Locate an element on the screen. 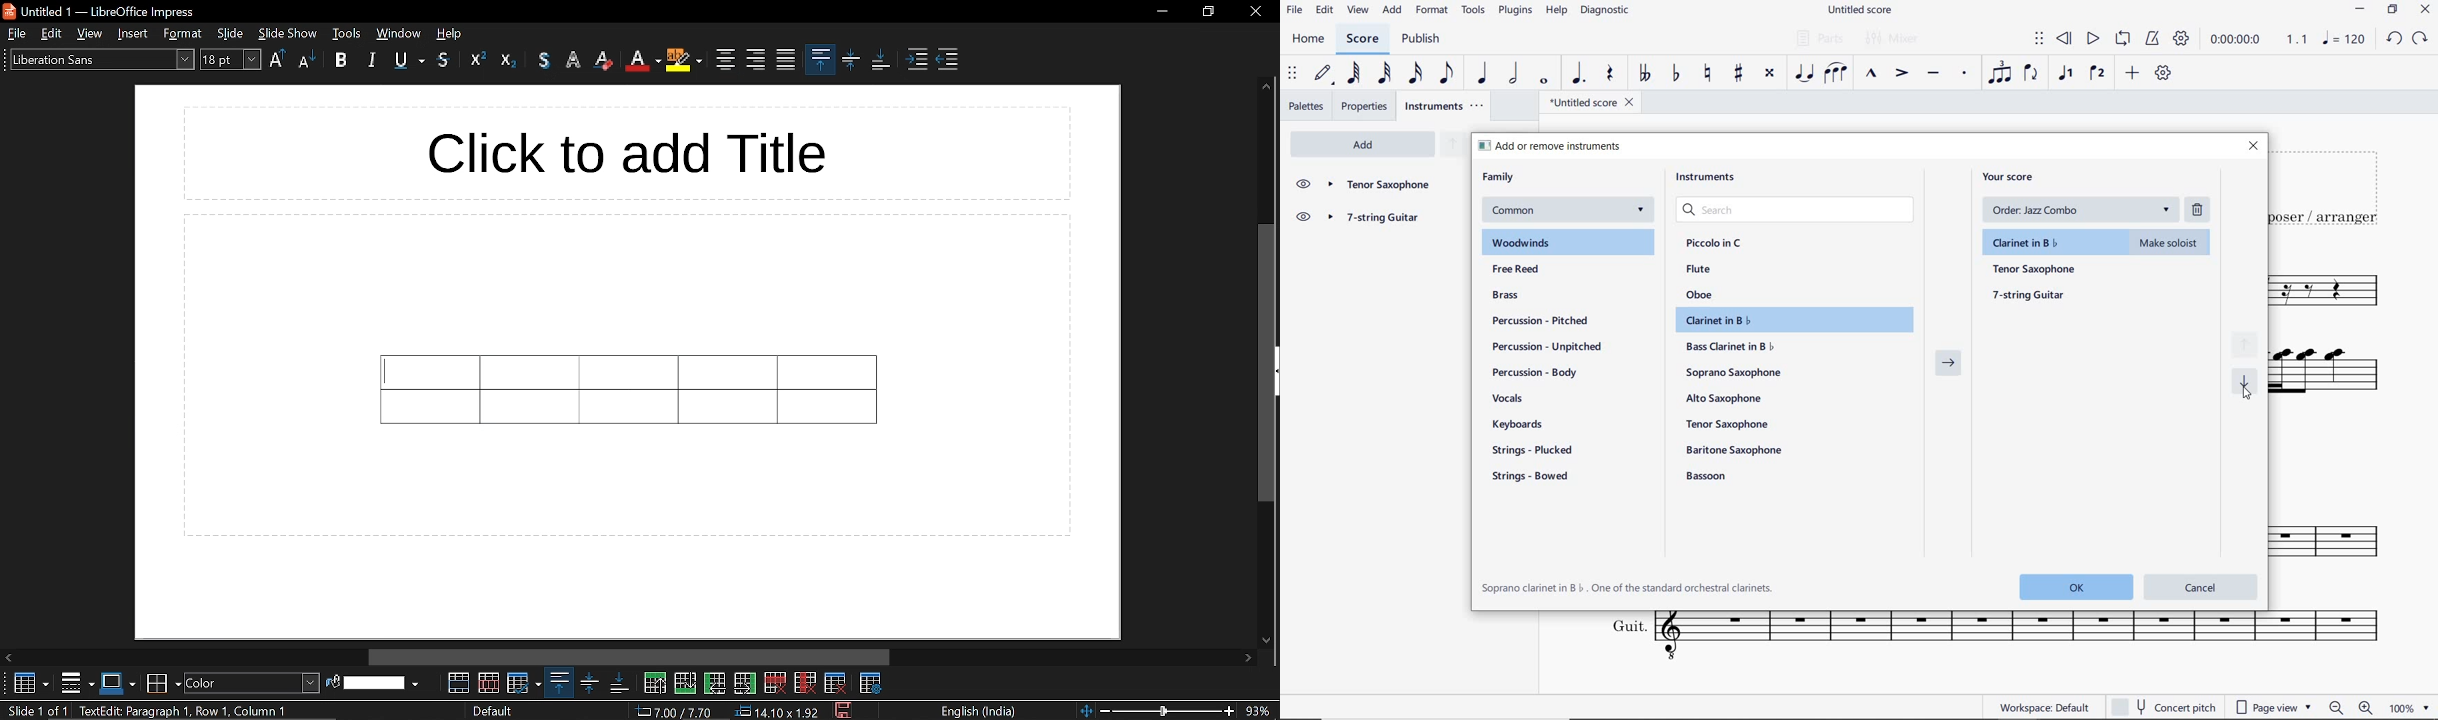  italic is located at coordinates (372, 58).